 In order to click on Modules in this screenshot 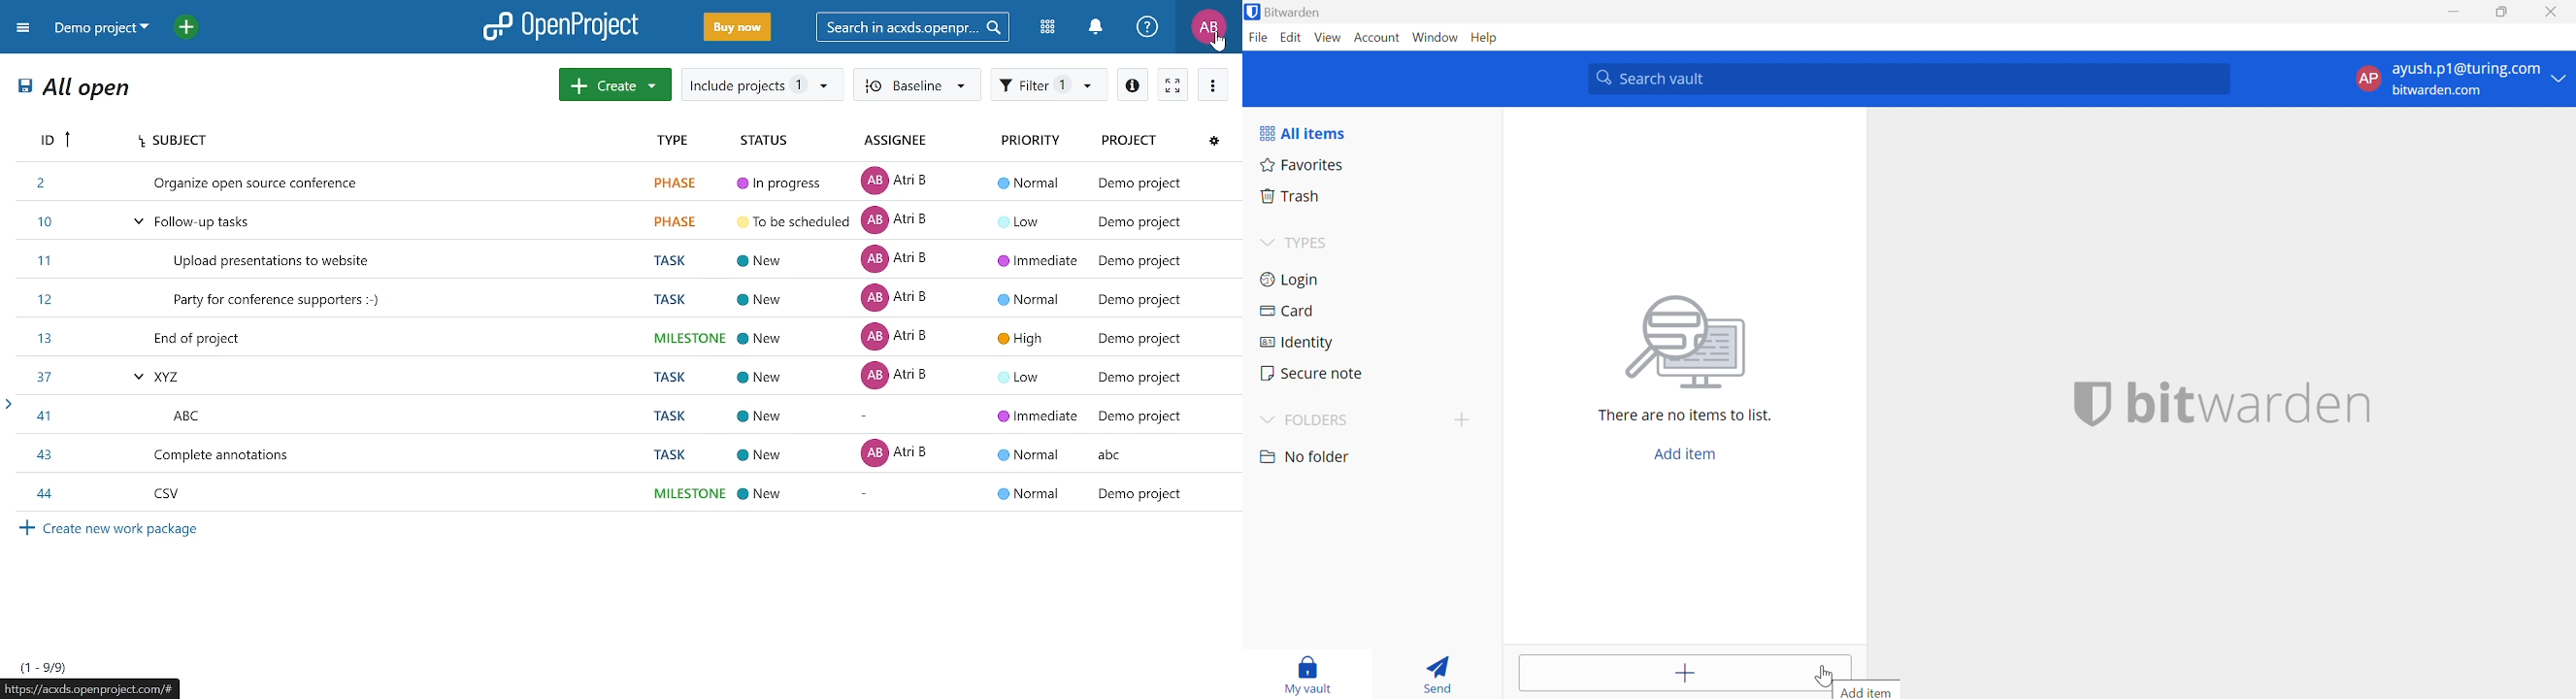, I will do `click(1049, 26)`.